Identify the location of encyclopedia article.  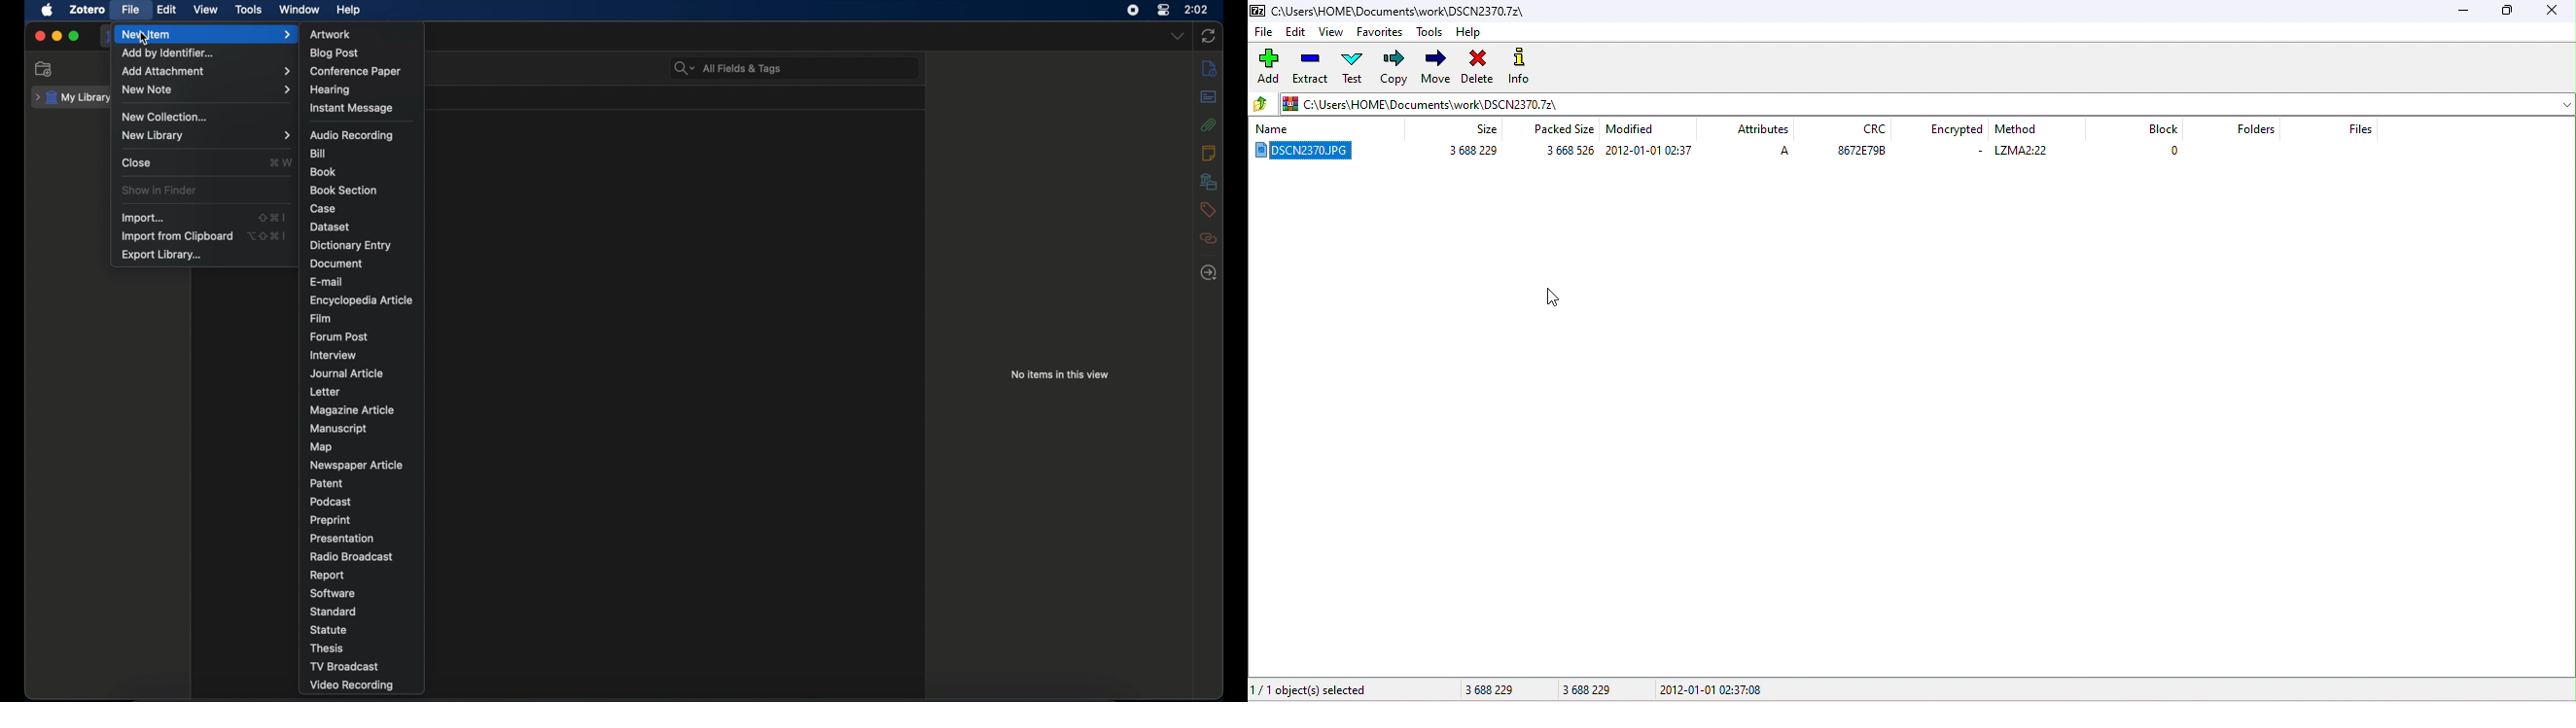
(362, 300).